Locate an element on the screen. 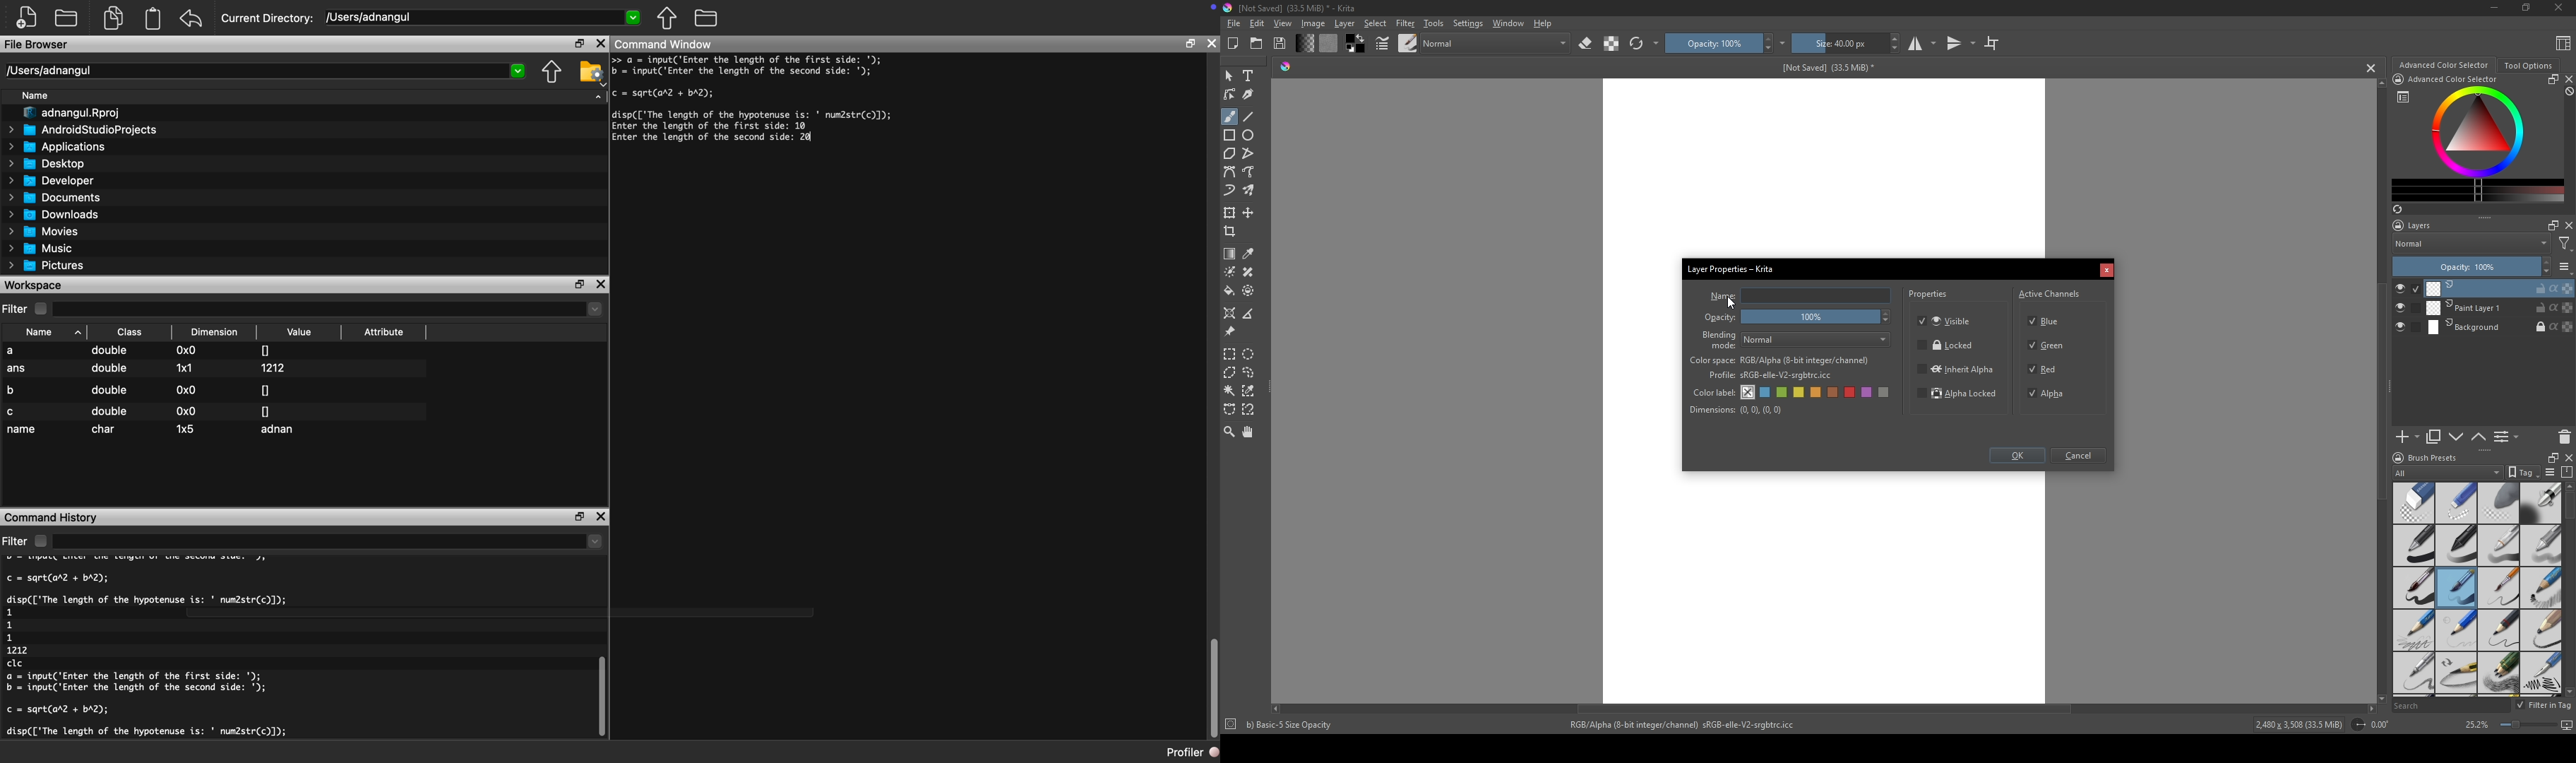 The width and height of the screenshot is (2576, 784). Alpha is located at coordinates (2050, 394).